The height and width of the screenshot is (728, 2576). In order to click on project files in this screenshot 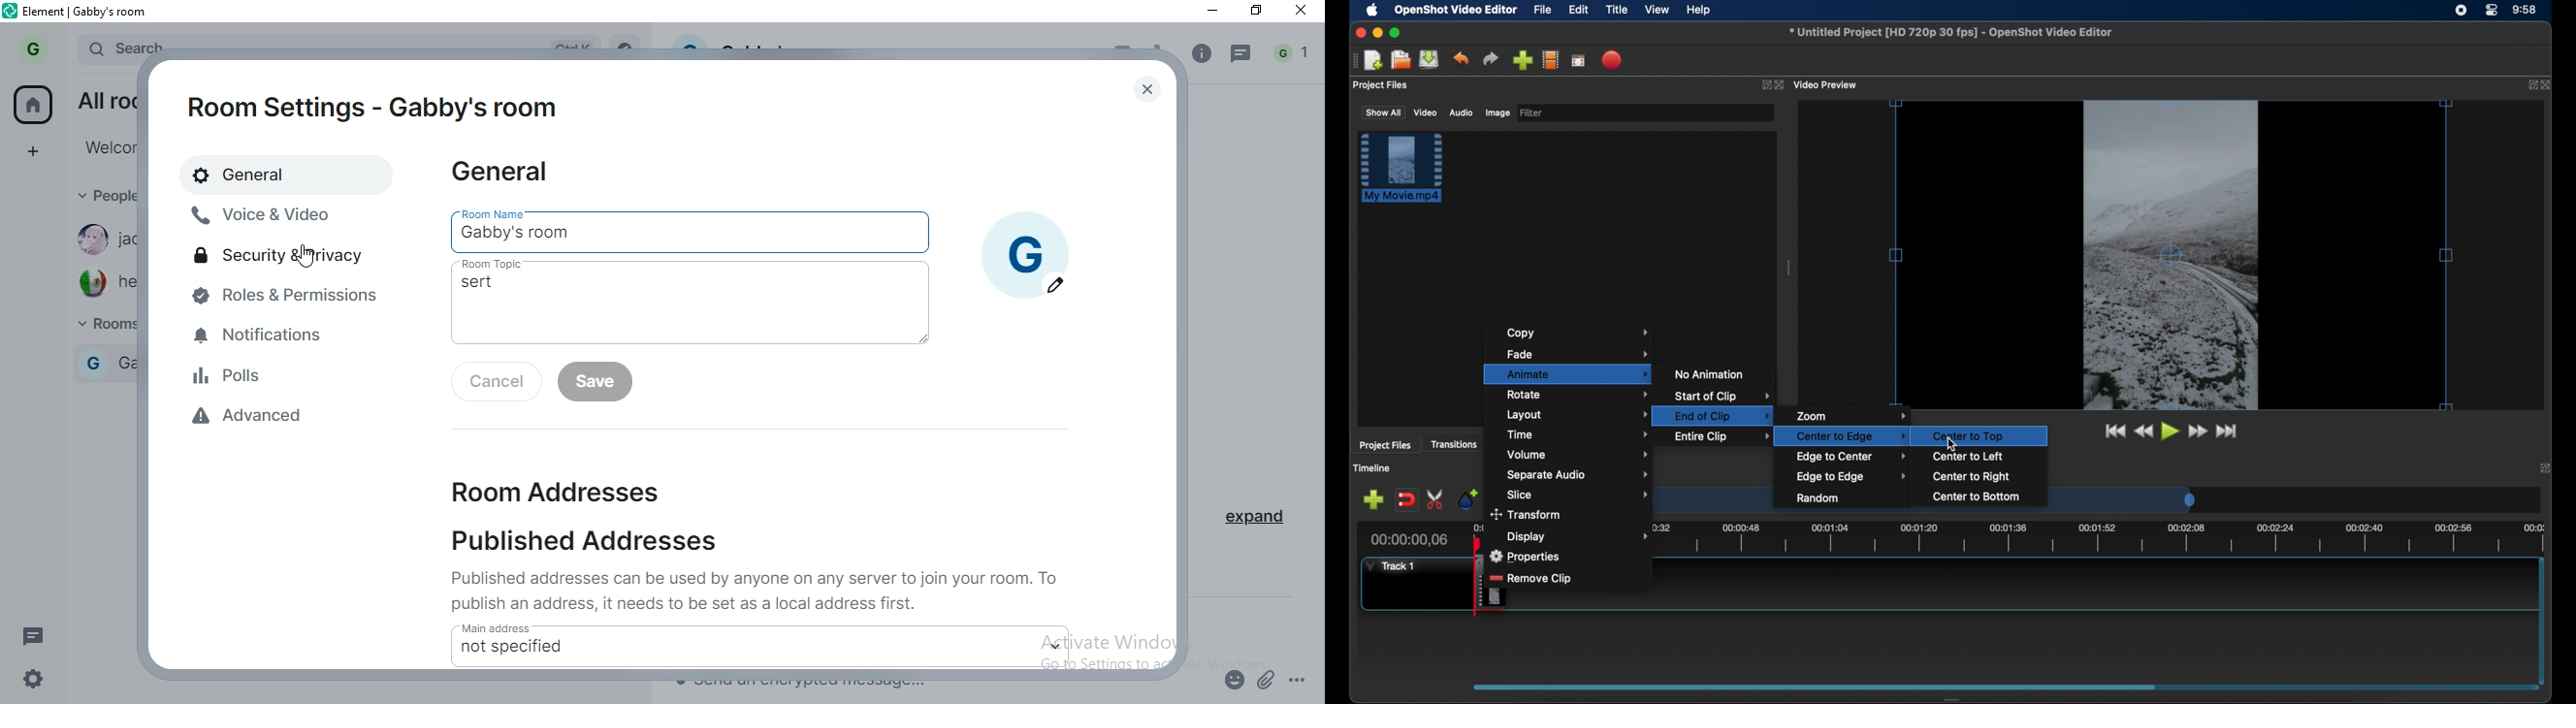, I will do `click(1385, 445)`.